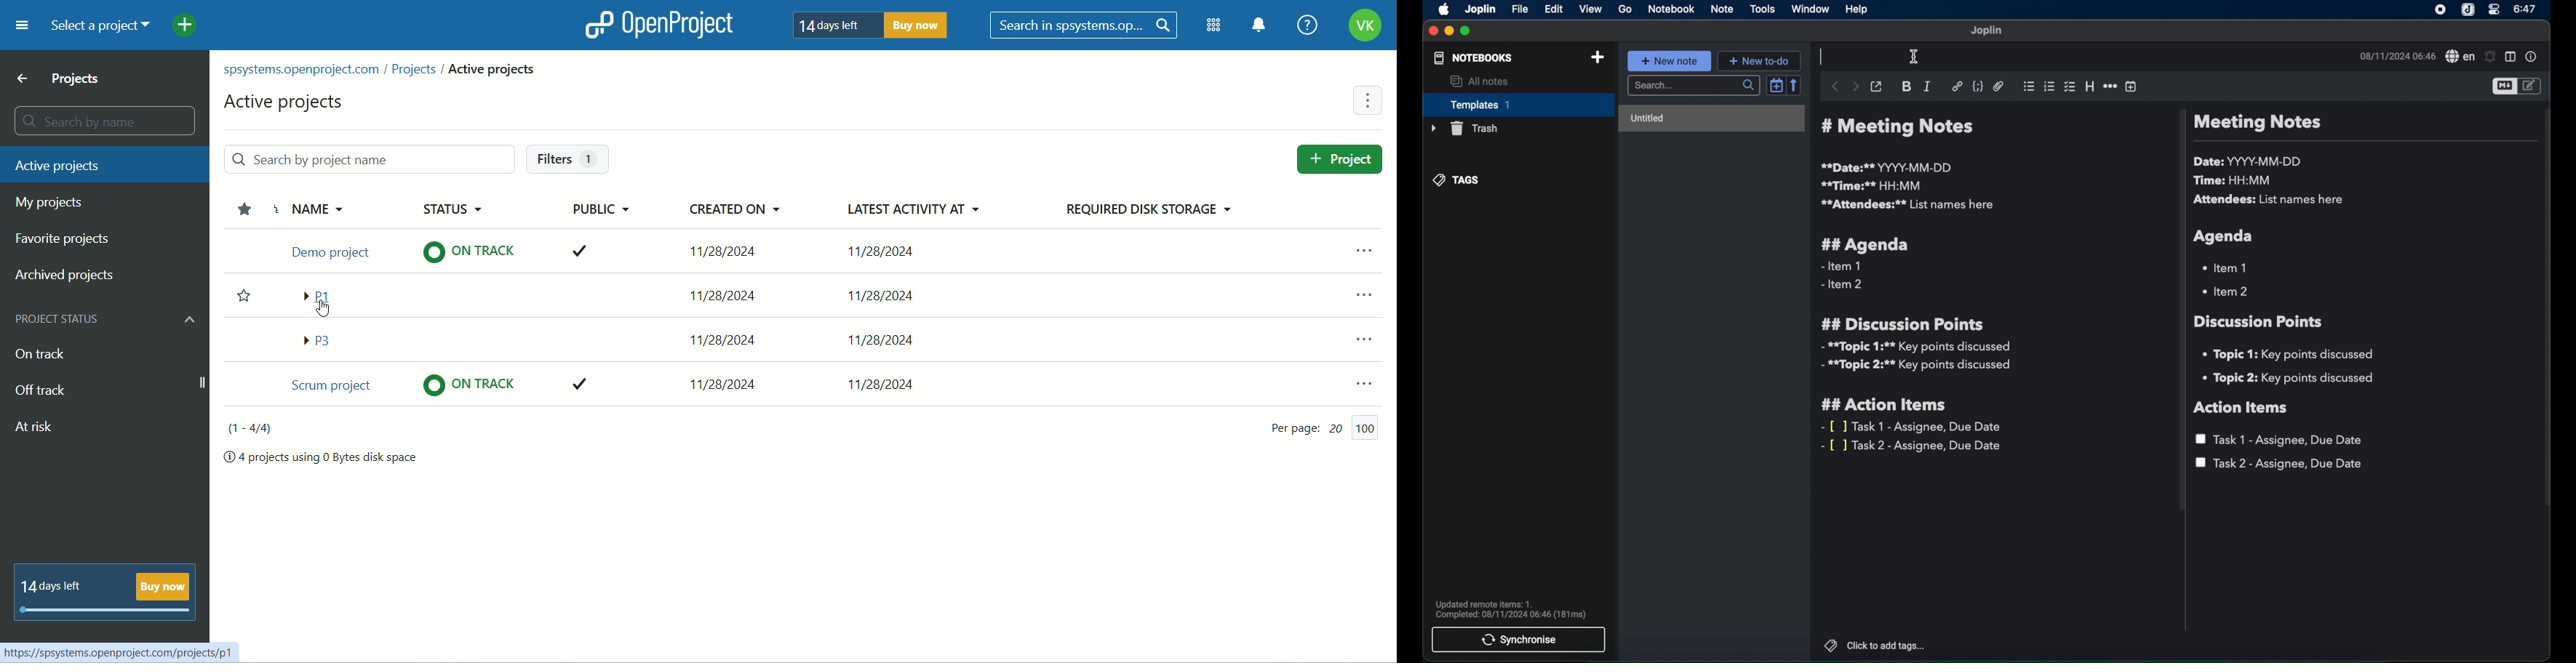 The width and height of the screenshot is (2576, 672). What do you see at coordinates (1692, 86) in the screenshot?
I see `search` at bounding box center [1692, 86].